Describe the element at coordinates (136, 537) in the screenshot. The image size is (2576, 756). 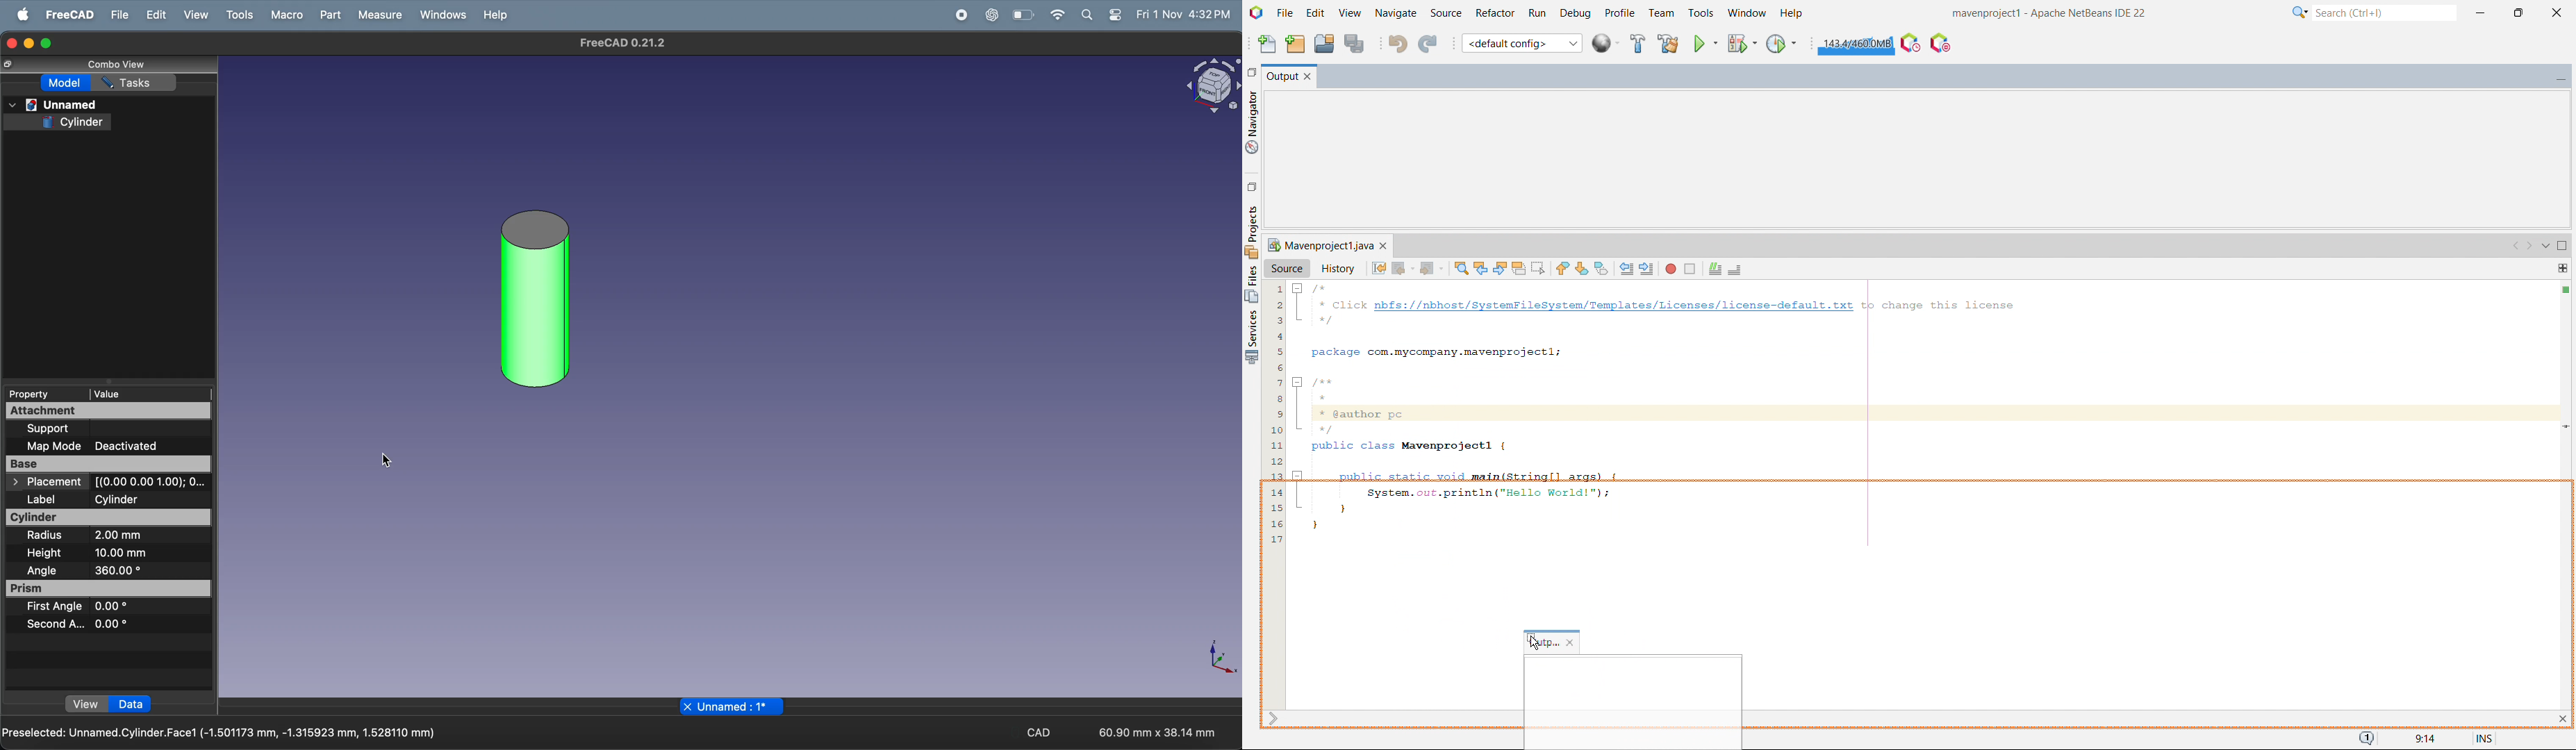
I see `2.00 mm` at that location.